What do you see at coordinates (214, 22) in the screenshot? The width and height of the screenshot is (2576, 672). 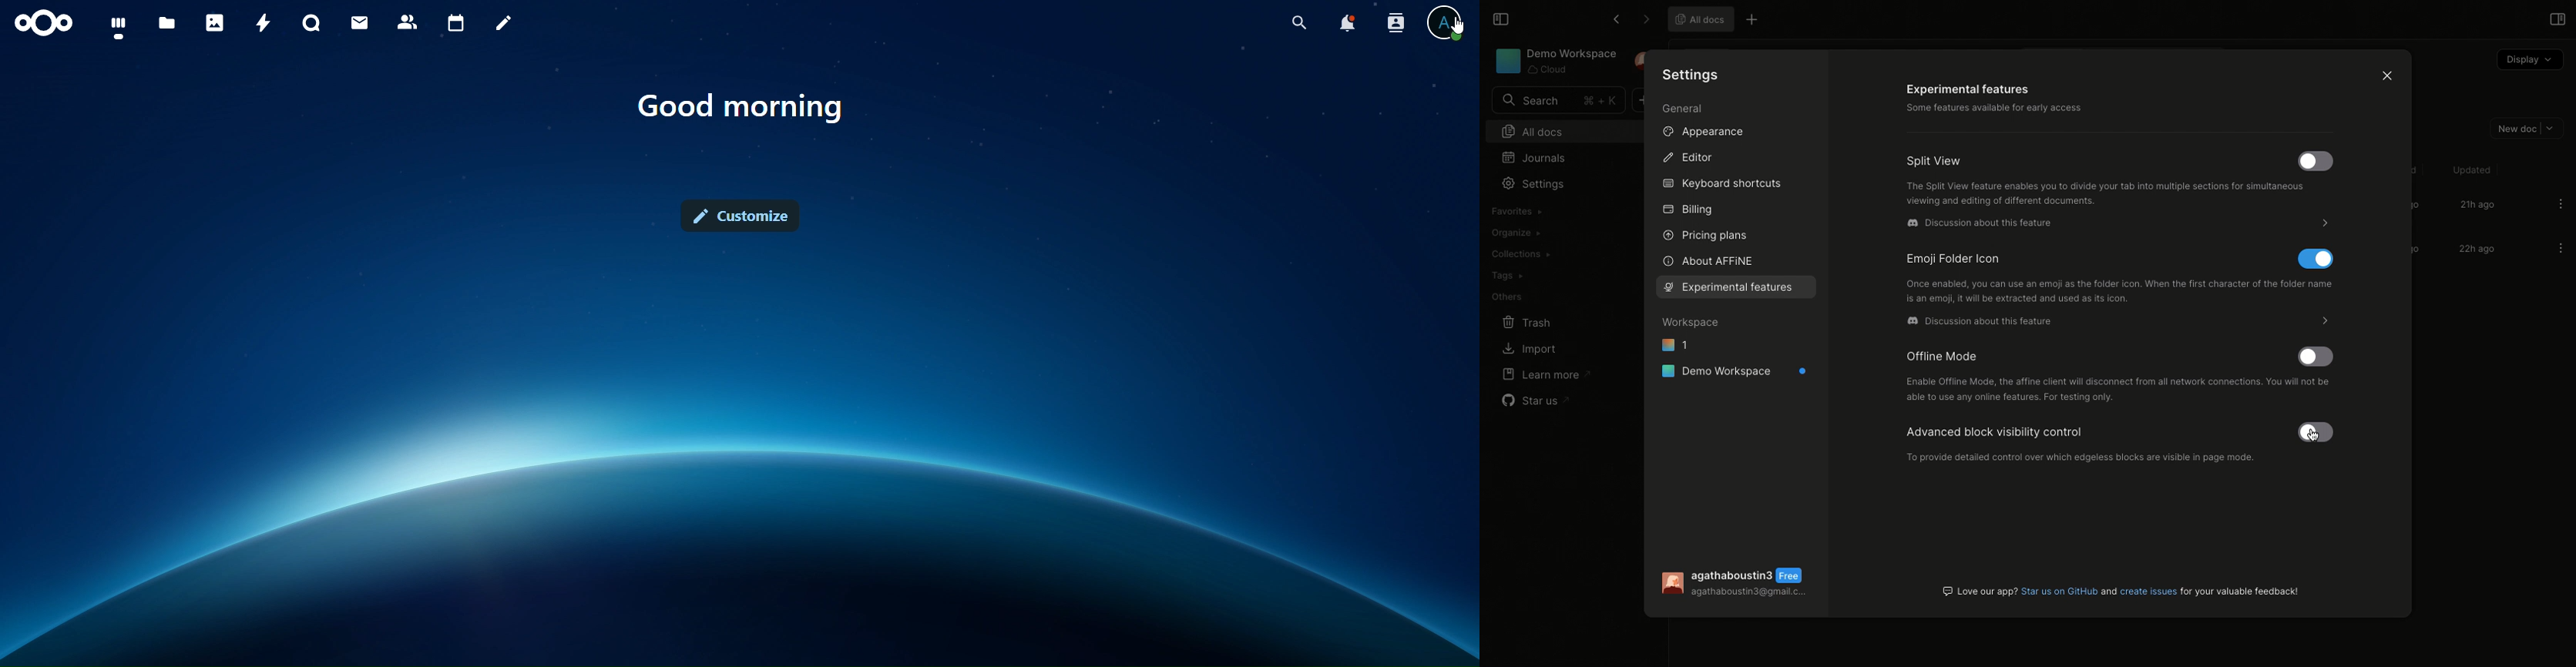 I see `photos` at bounding box center [214, 22].